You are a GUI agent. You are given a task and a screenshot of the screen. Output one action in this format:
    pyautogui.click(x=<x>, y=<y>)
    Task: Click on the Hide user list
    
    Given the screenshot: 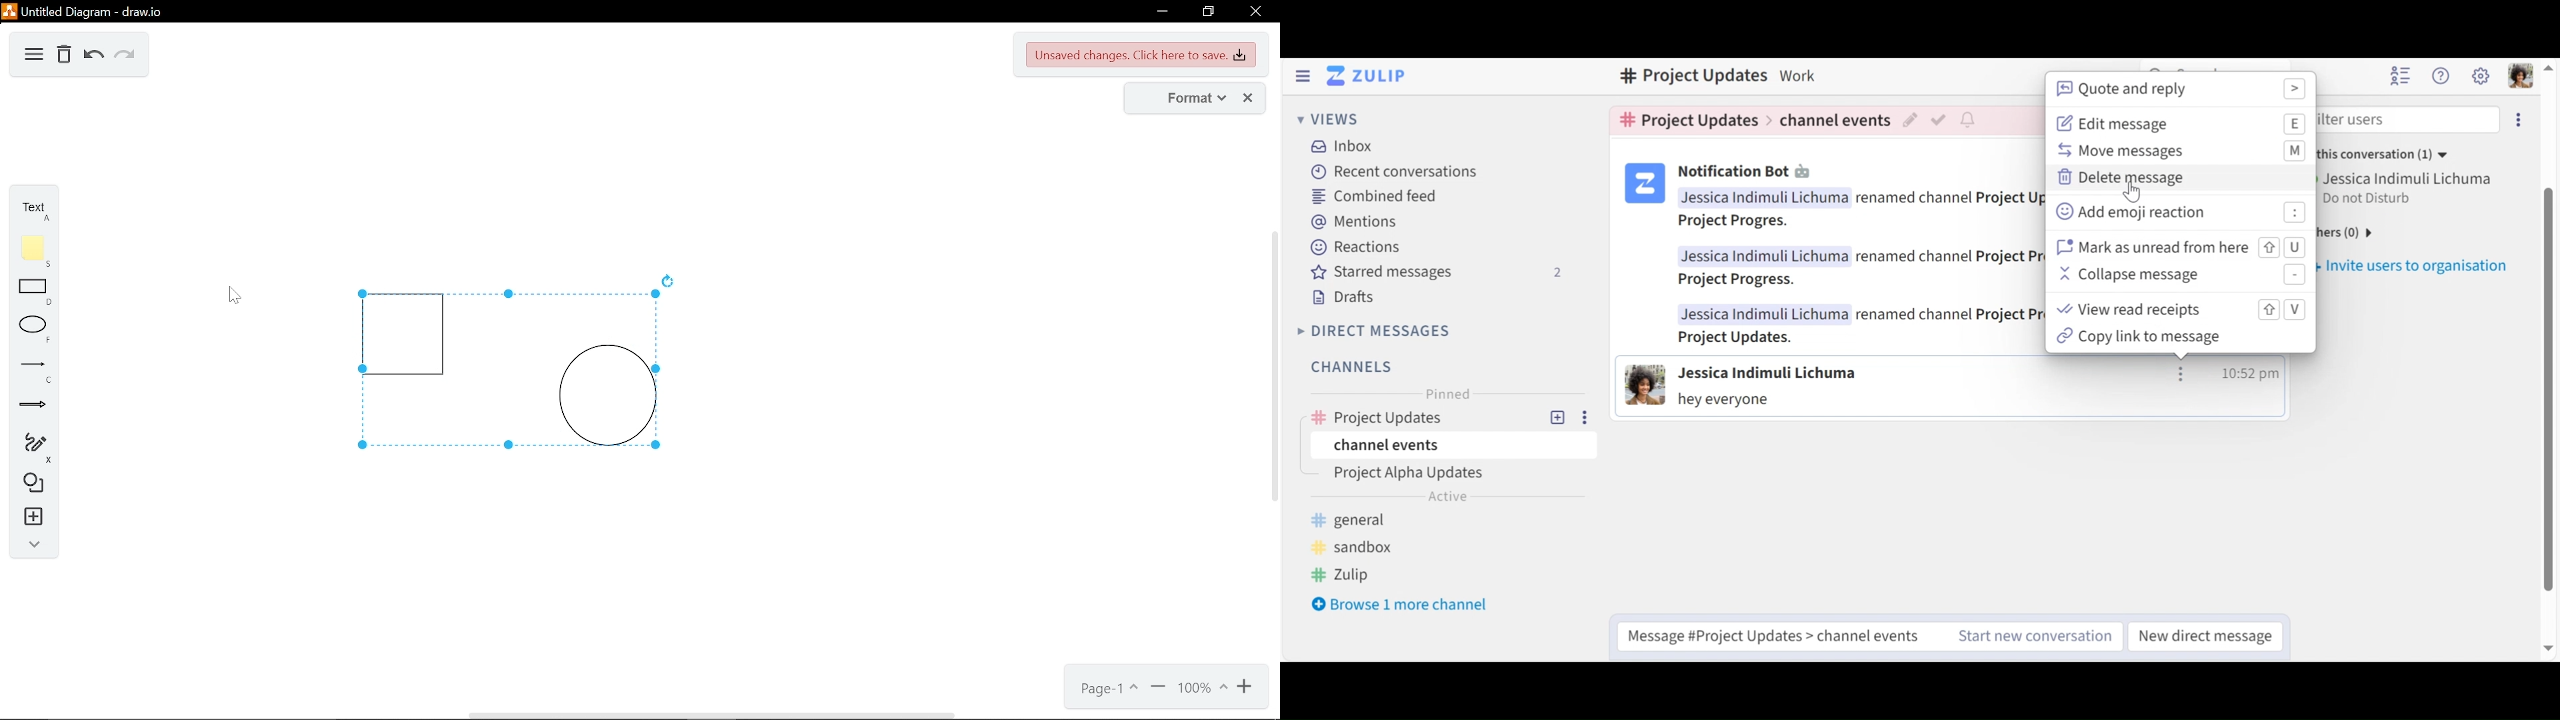 What is the action you would take?
    pyautogui.click(x=2398, y=75)
    